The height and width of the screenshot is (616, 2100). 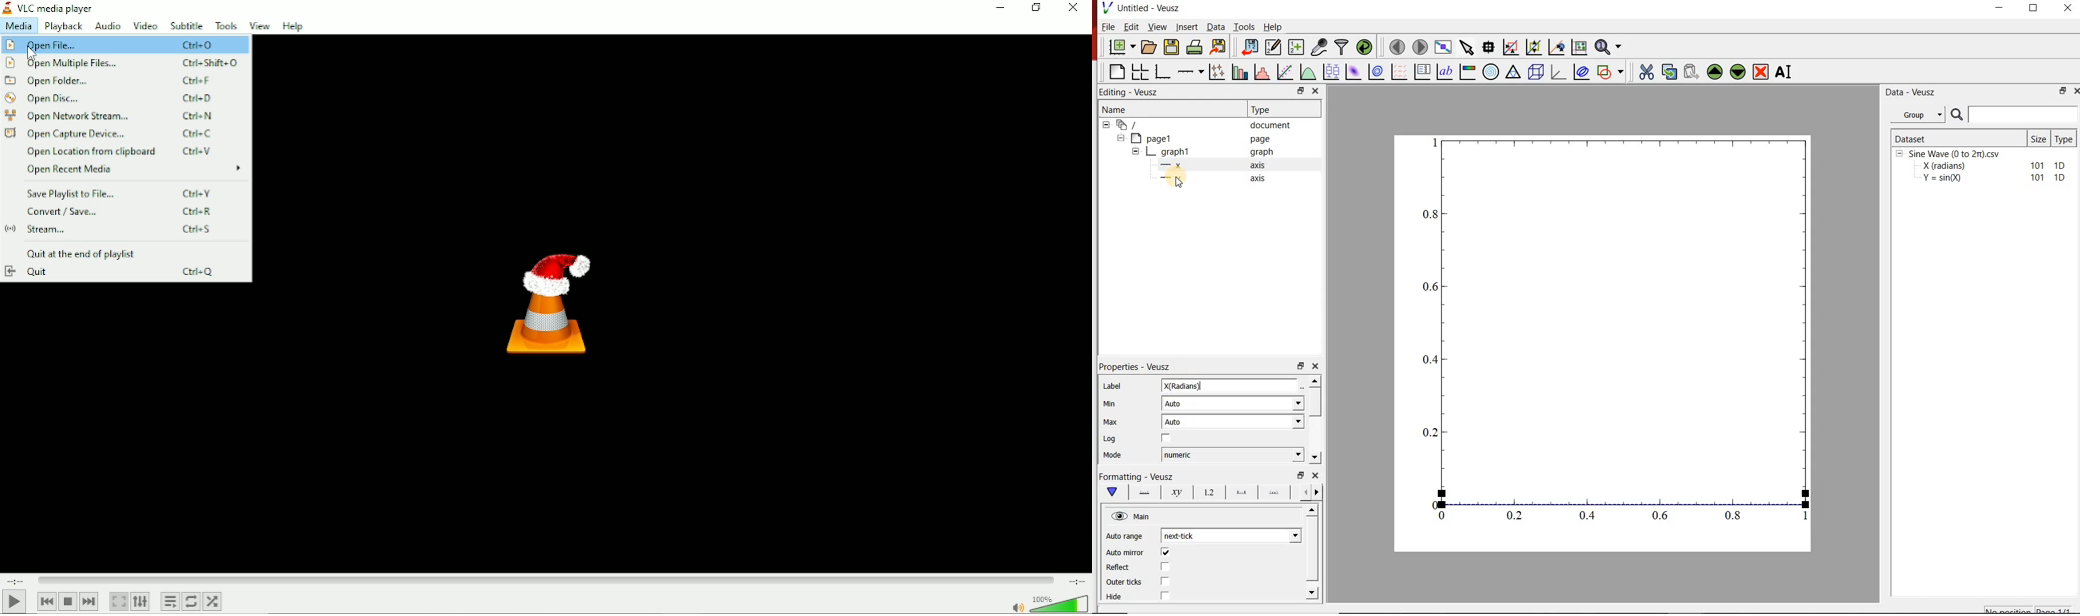 I want to click on Maximize, so click(x=2034, y=8).